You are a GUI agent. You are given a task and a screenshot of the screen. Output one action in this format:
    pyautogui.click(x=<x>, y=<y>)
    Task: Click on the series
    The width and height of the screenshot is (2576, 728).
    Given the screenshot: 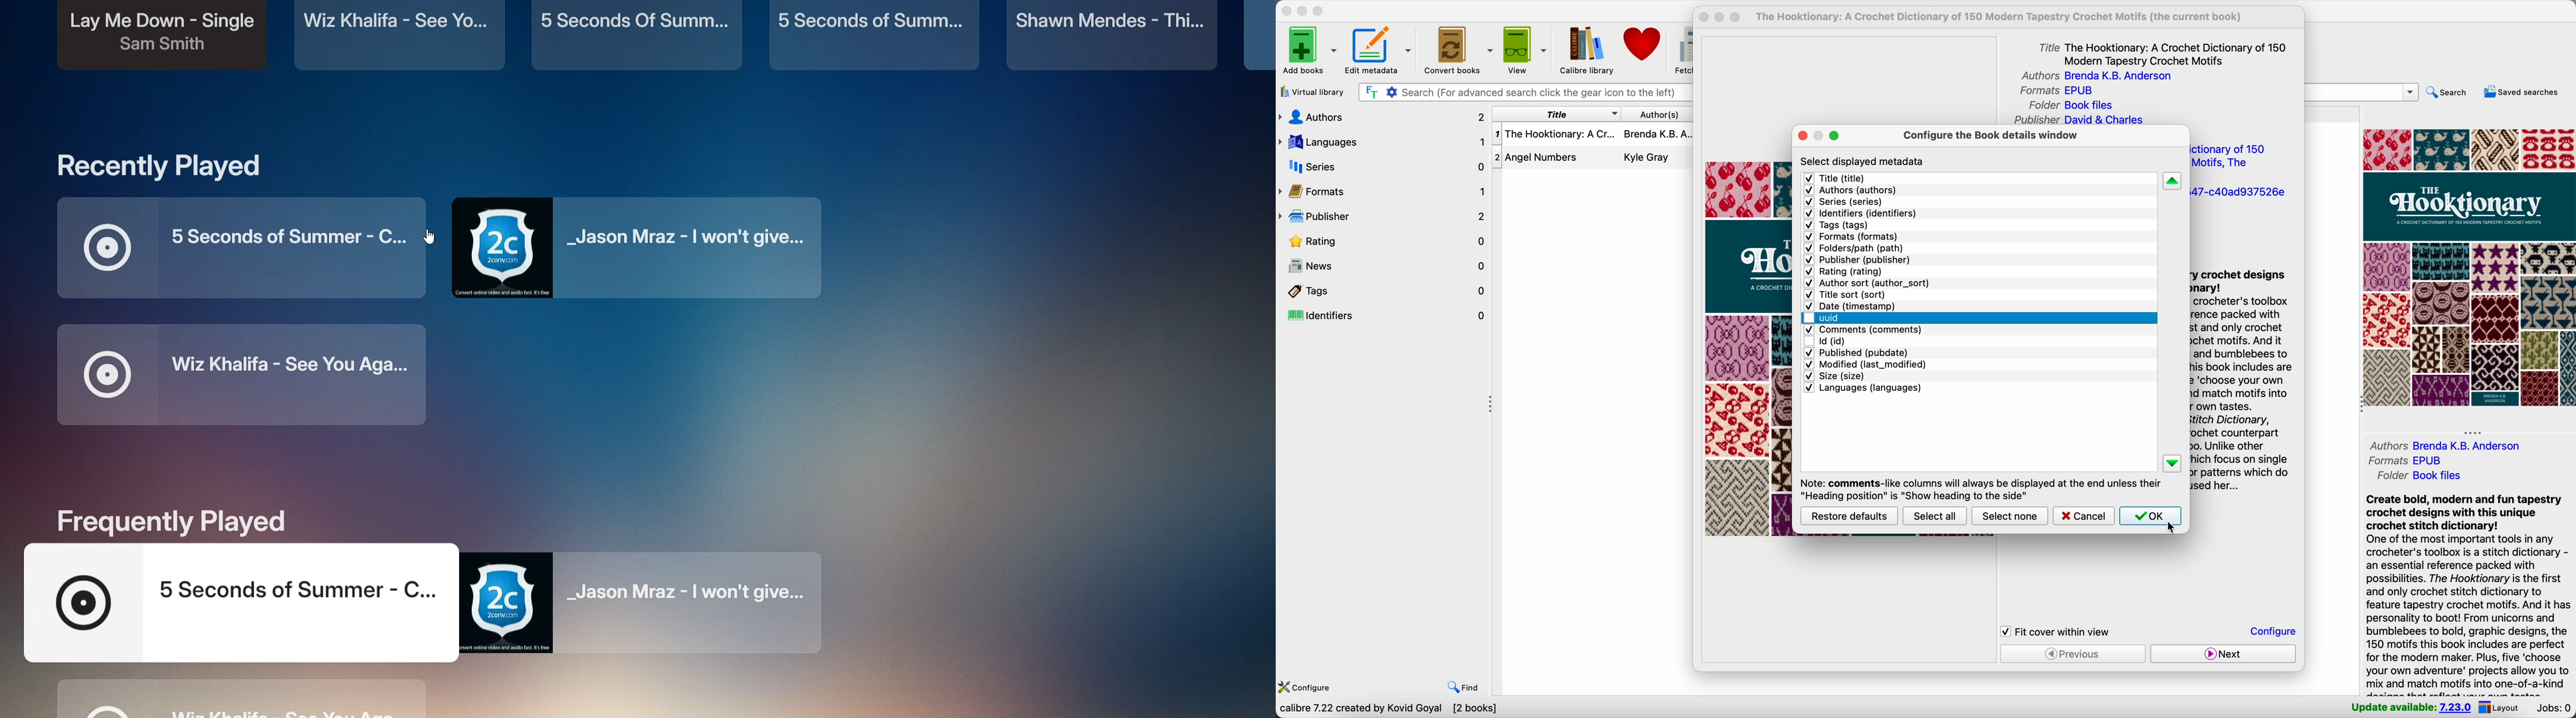 What is the action you would take?
    pyautogui.click(x=1845, y=202)
    